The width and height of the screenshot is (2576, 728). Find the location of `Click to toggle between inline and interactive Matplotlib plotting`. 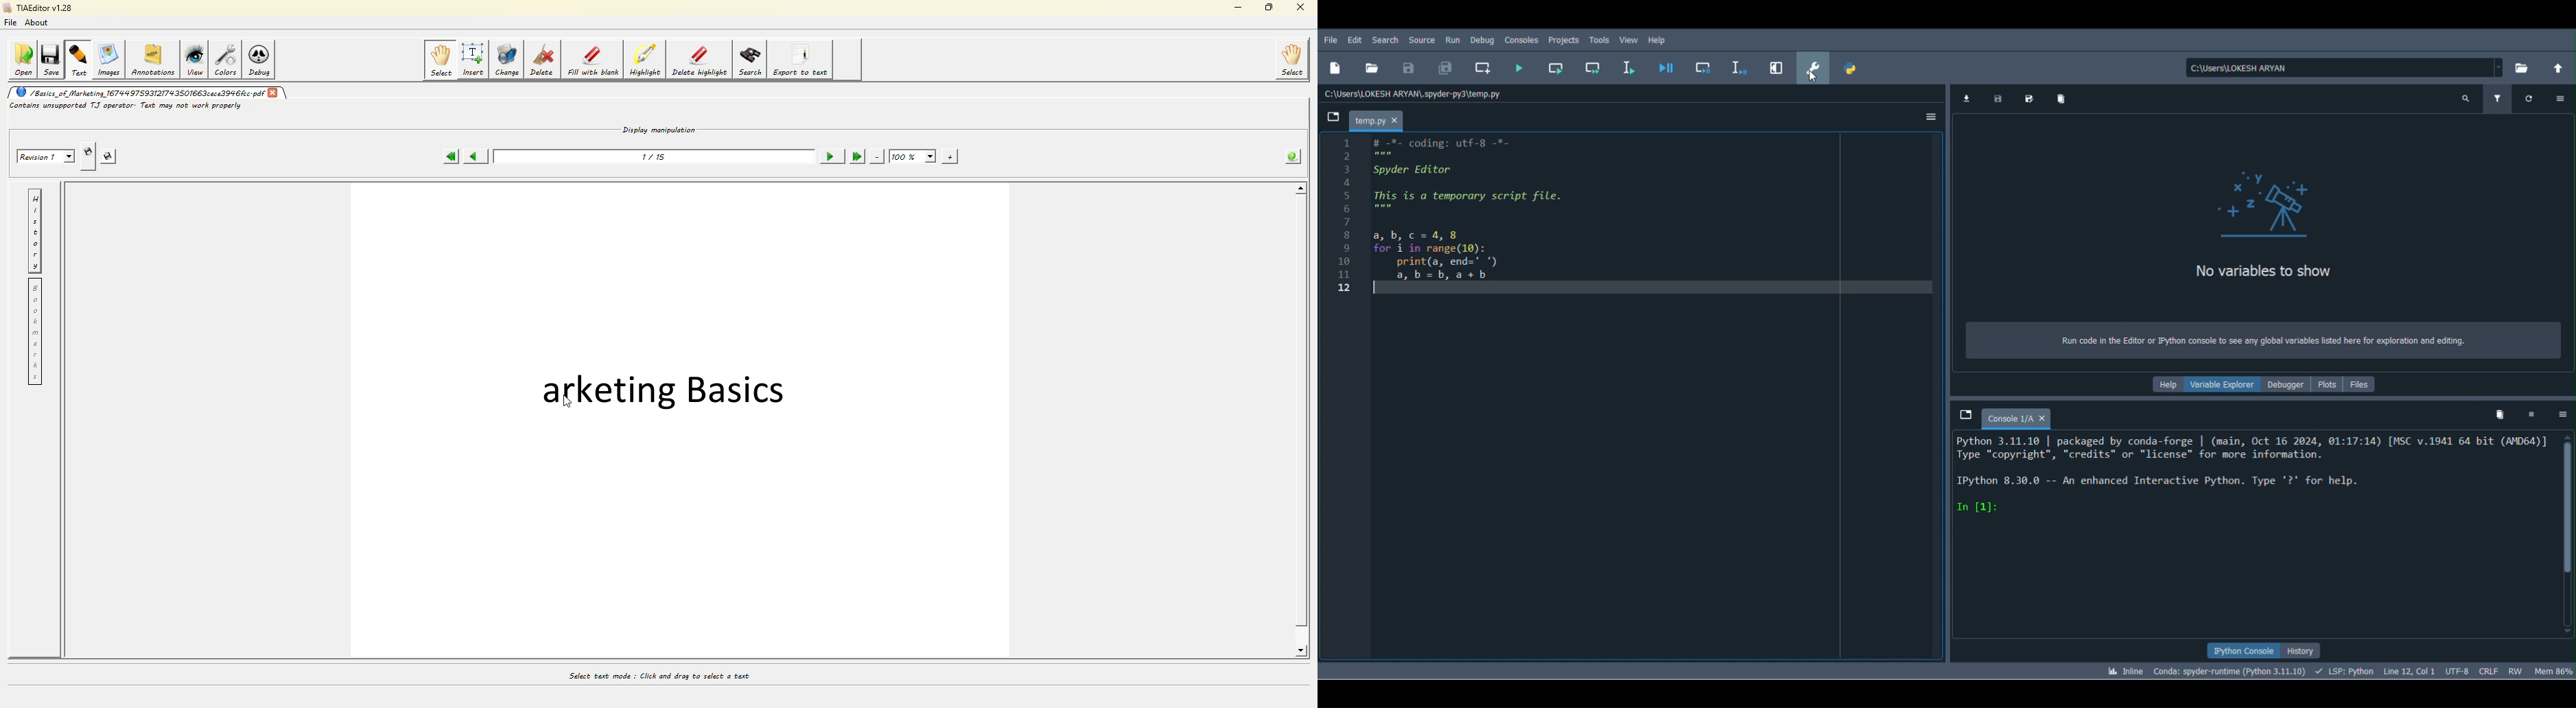

Click to toggle between inline and interactive Matplotlib plotting is located at coordinates (2124, 669).